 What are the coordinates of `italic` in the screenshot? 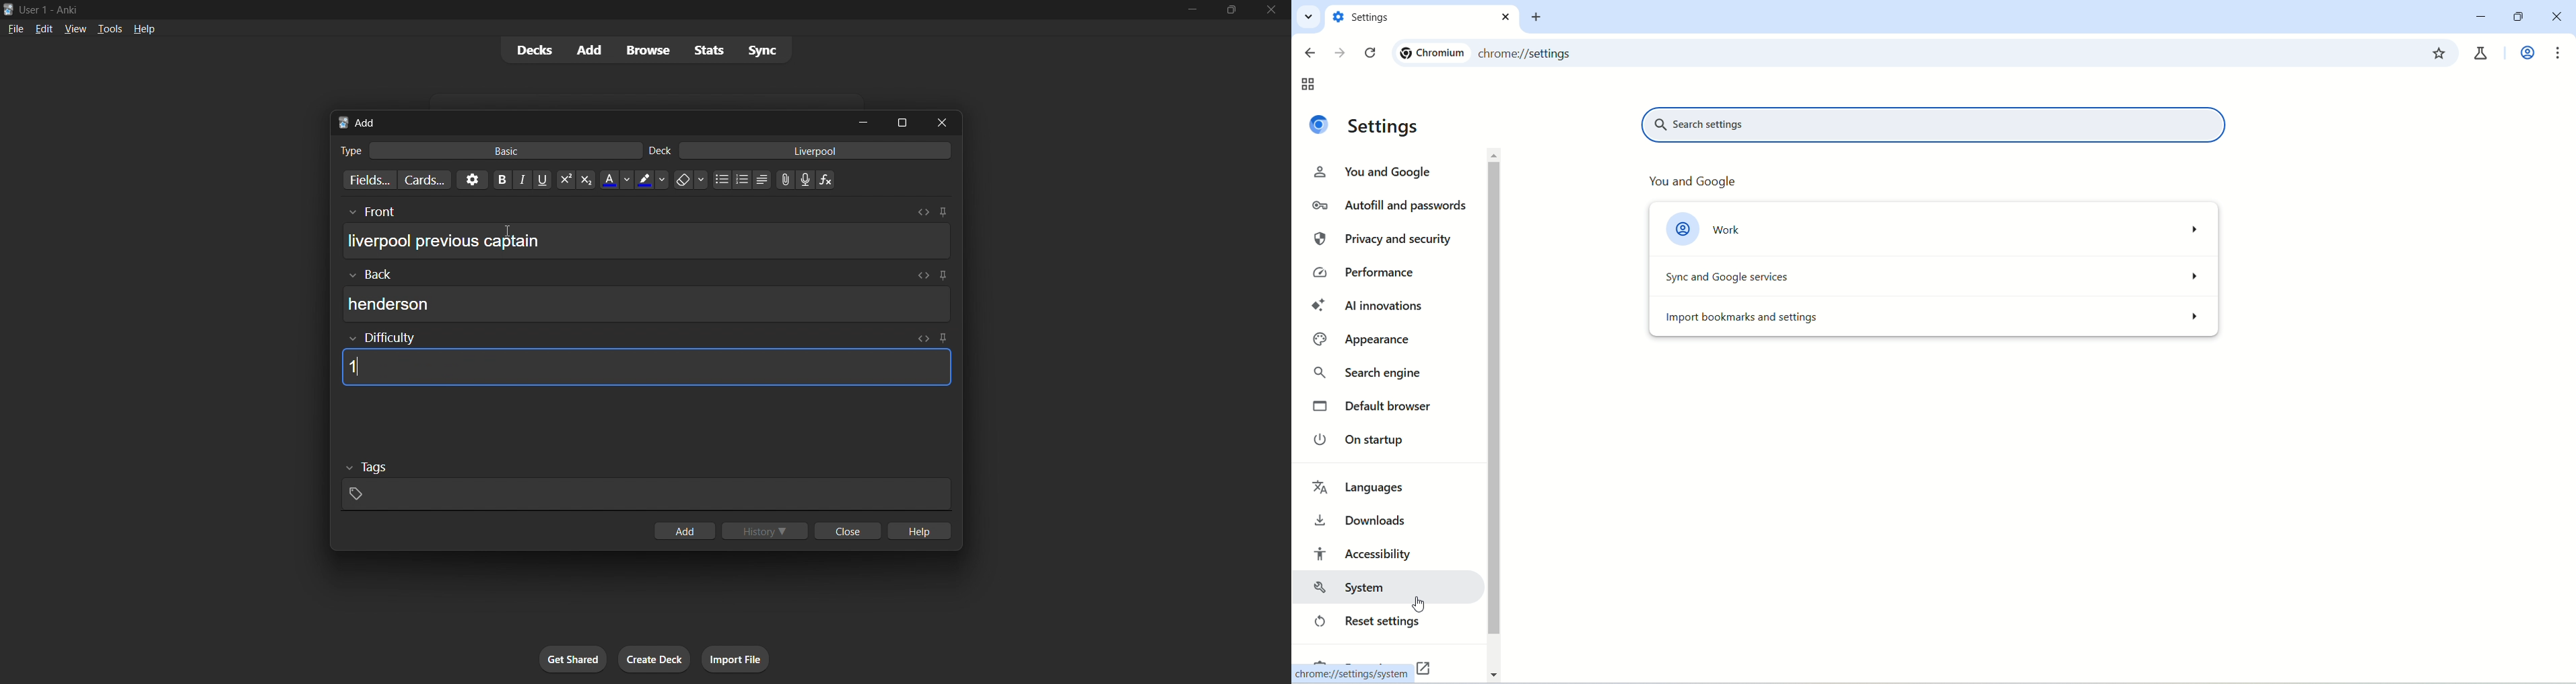 It's located at (524, 181).